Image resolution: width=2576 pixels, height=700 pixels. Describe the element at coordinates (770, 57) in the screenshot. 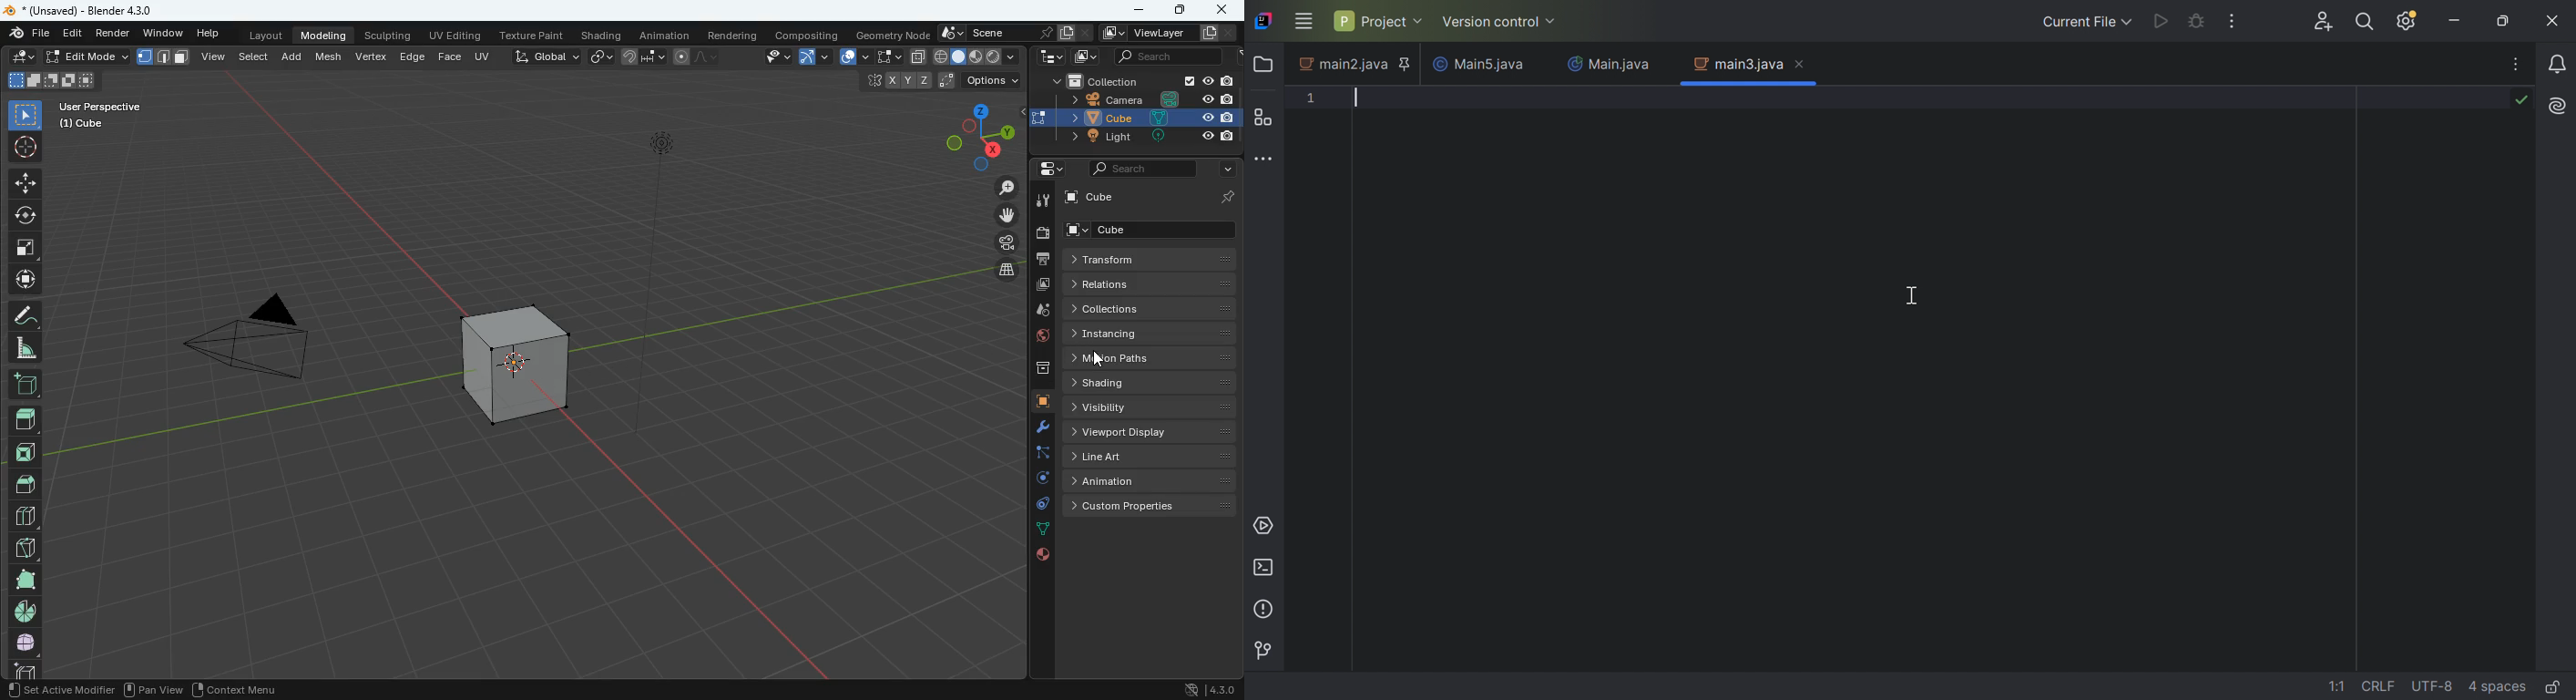

I see `view` at that location.